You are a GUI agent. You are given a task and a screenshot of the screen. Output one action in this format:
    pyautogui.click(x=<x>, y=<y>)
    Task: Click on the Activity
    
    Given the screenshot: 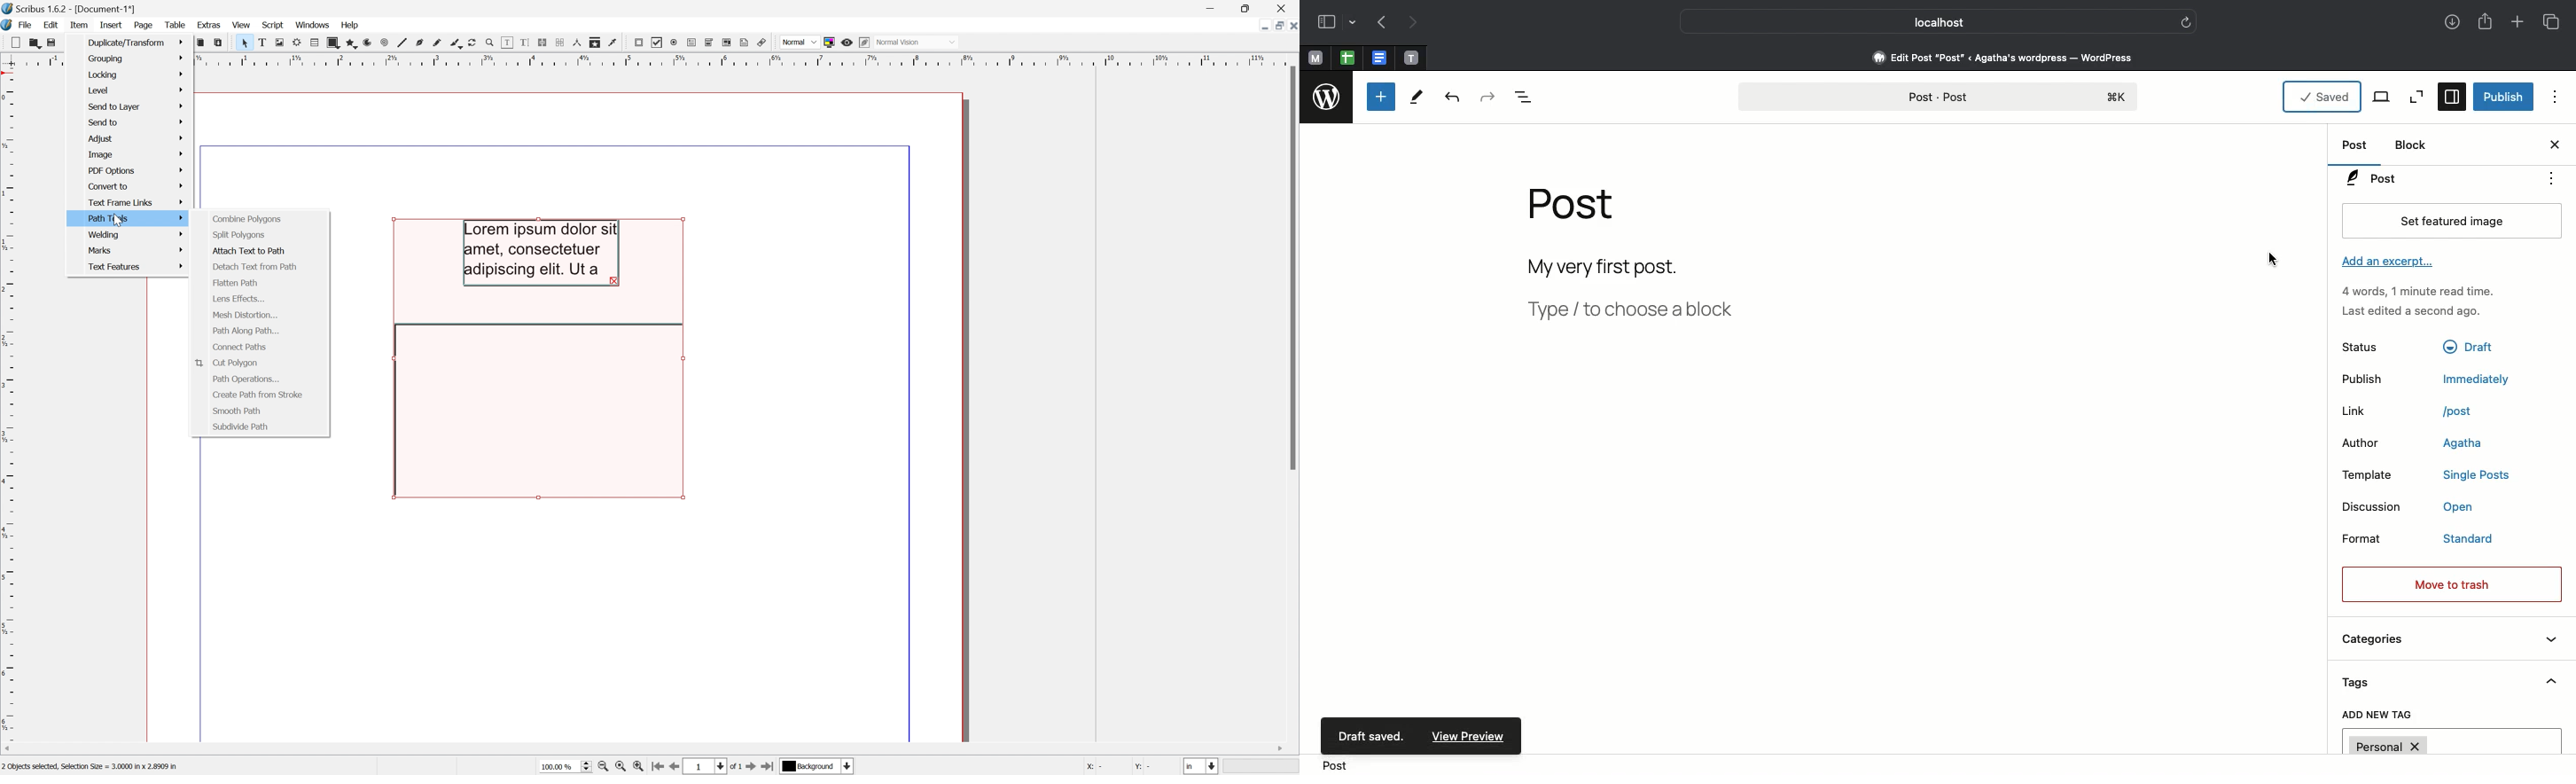 What is the action you would take?
    pyautogui.click(x=2425, y=300)
    